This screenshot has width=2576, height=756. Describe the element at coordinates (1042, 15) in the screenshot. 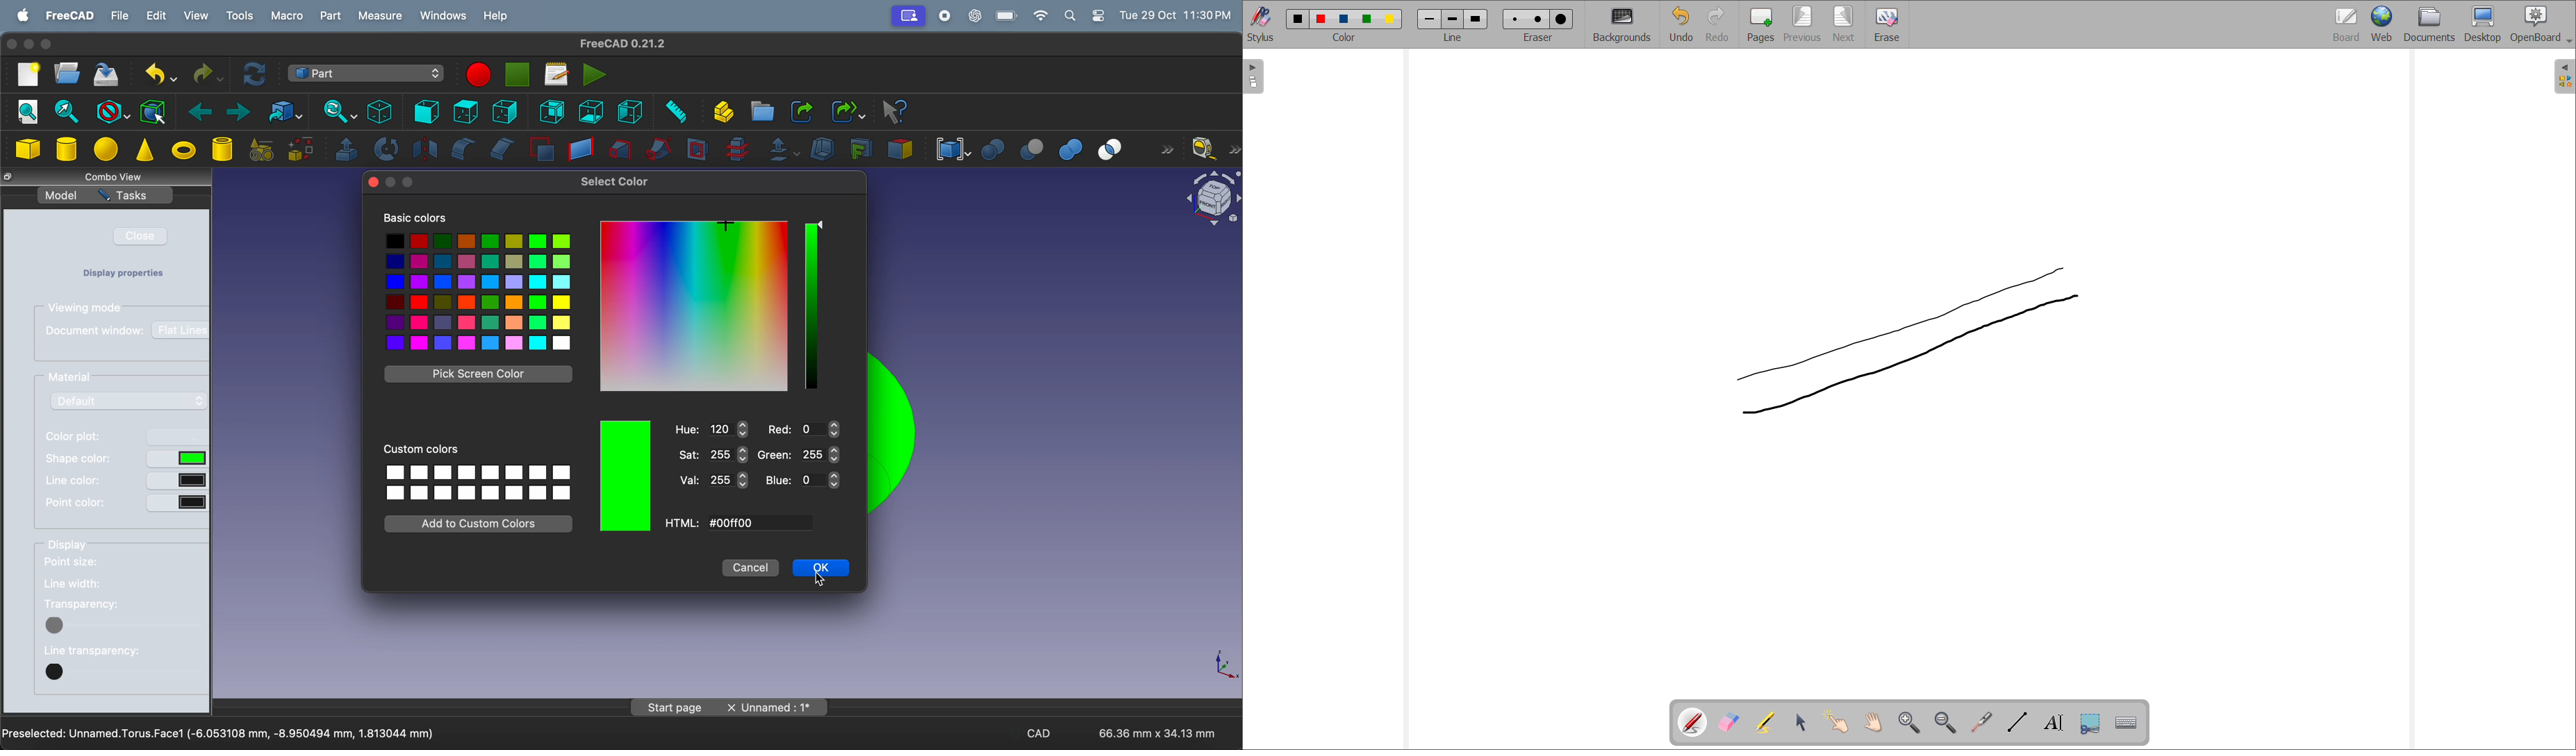

I see `wifi` at that location.